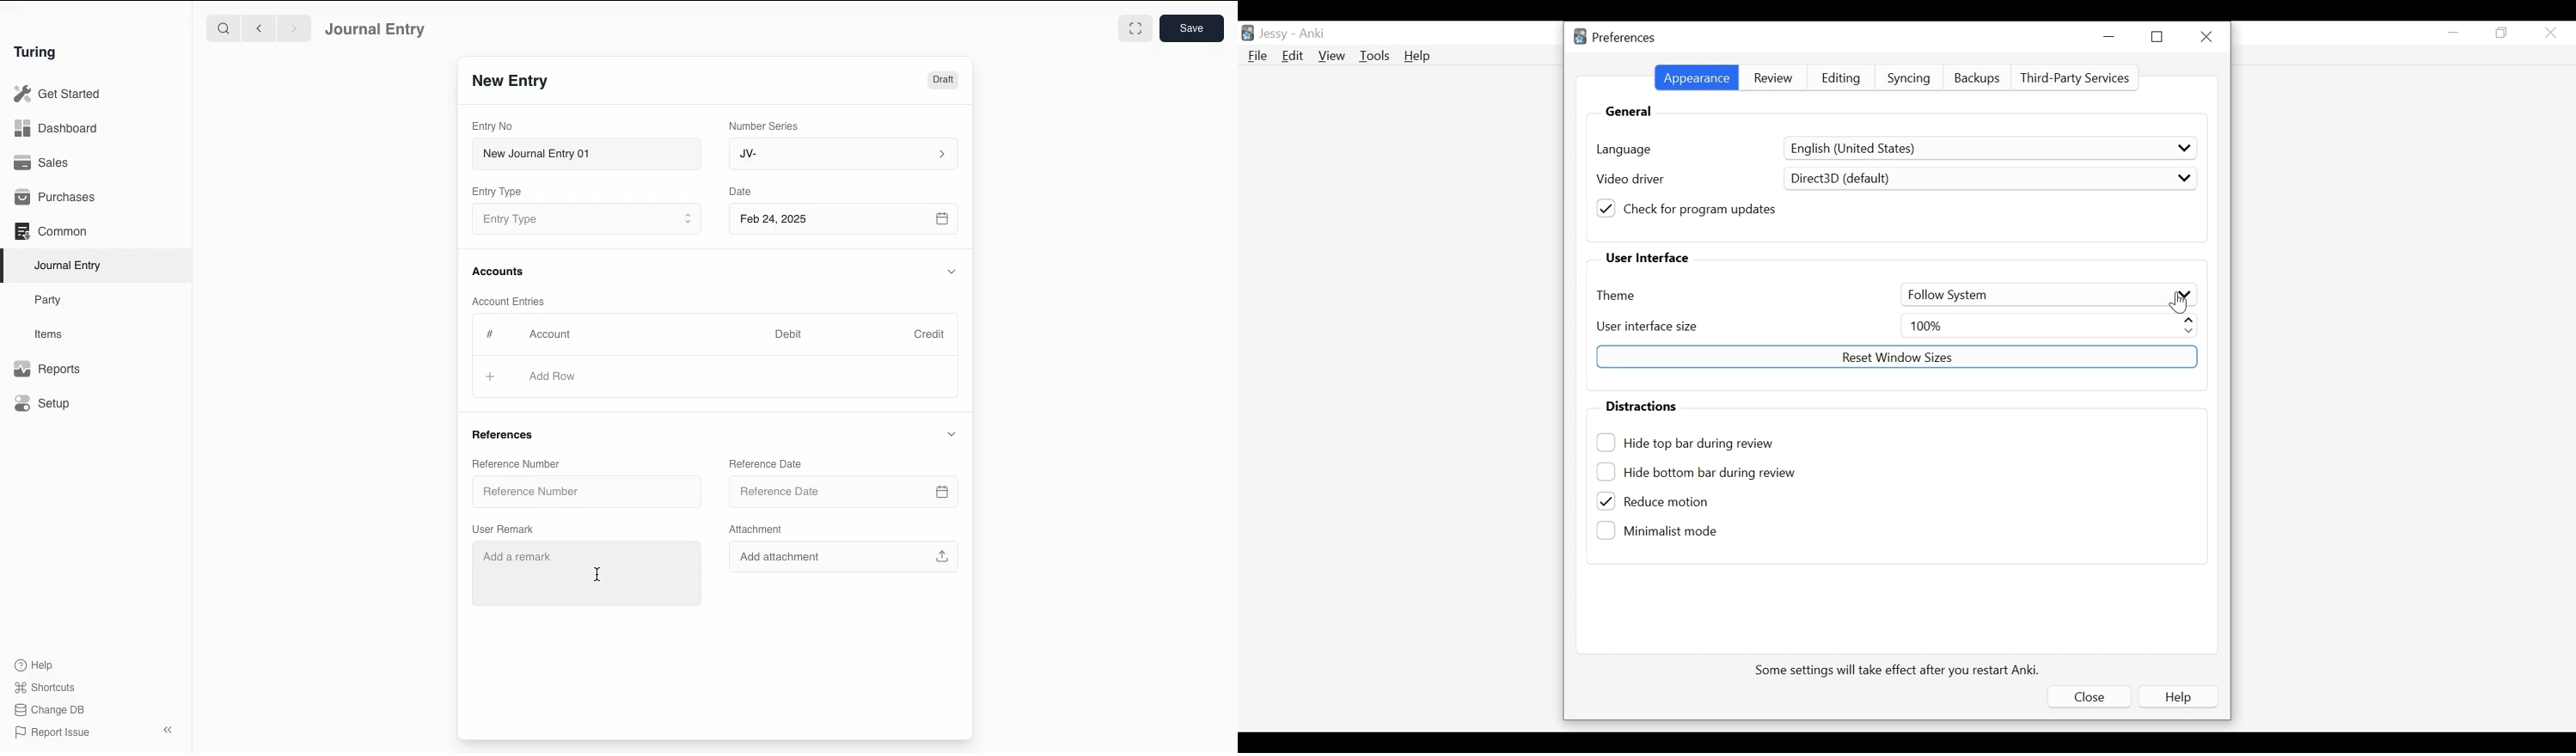  I want to click on Add, so click(491, 376).